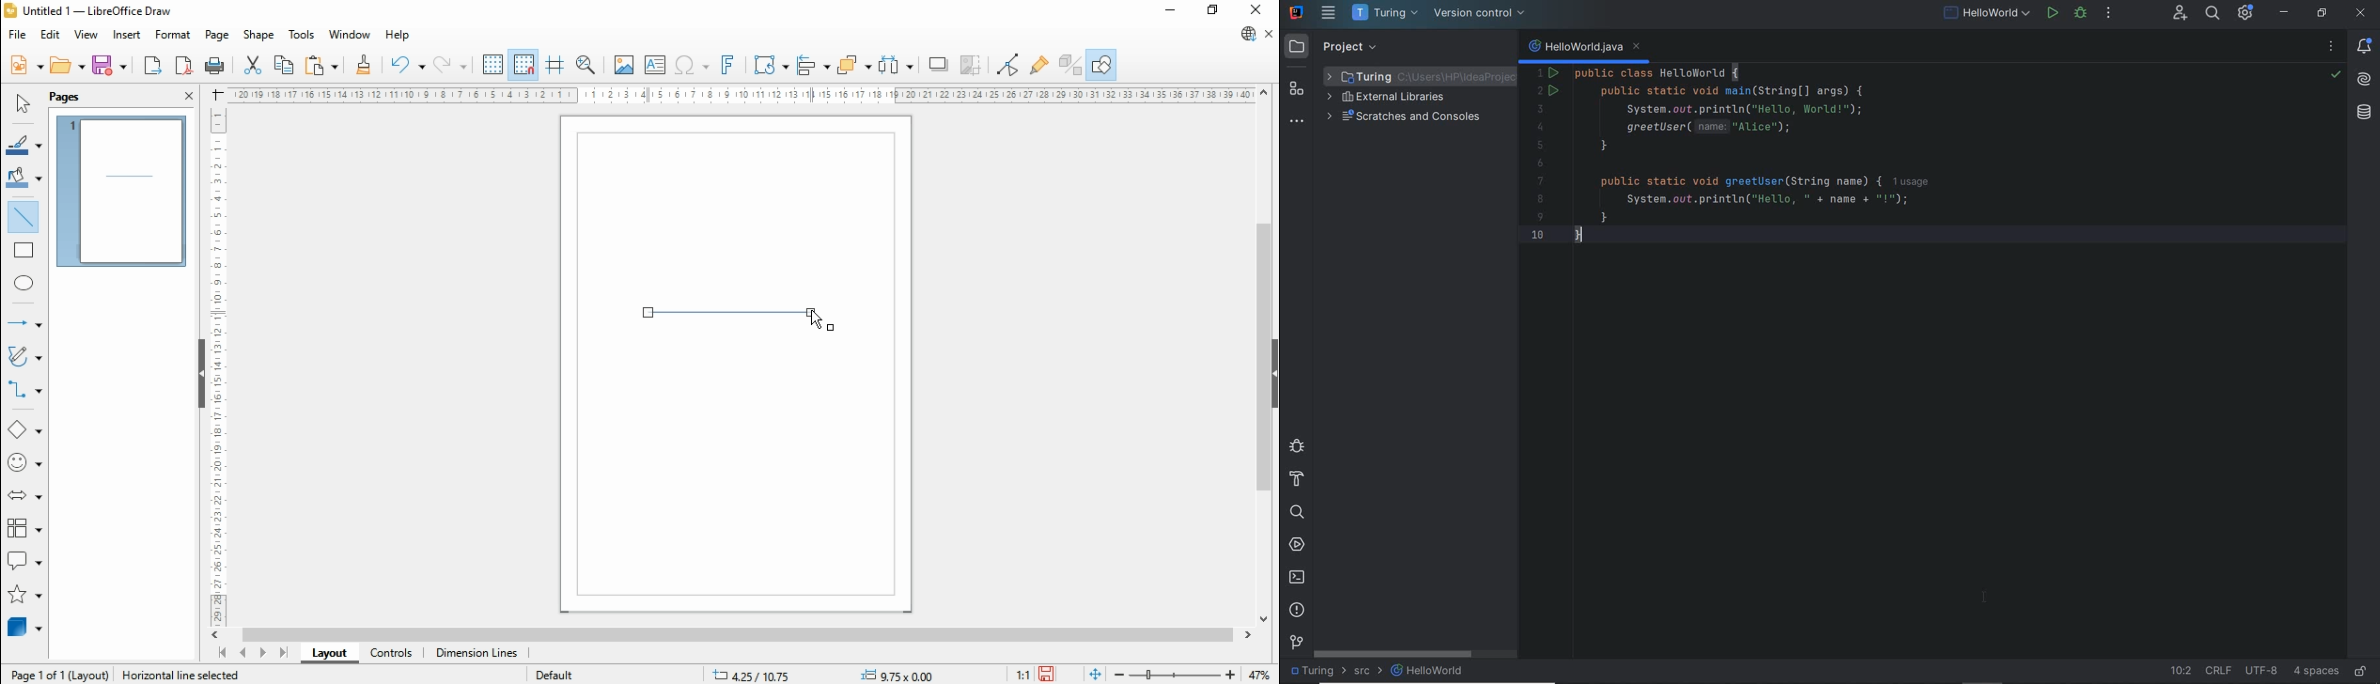 The width and height of the screenshot is (2380, 700). I want to click on file, so click(16, 35).